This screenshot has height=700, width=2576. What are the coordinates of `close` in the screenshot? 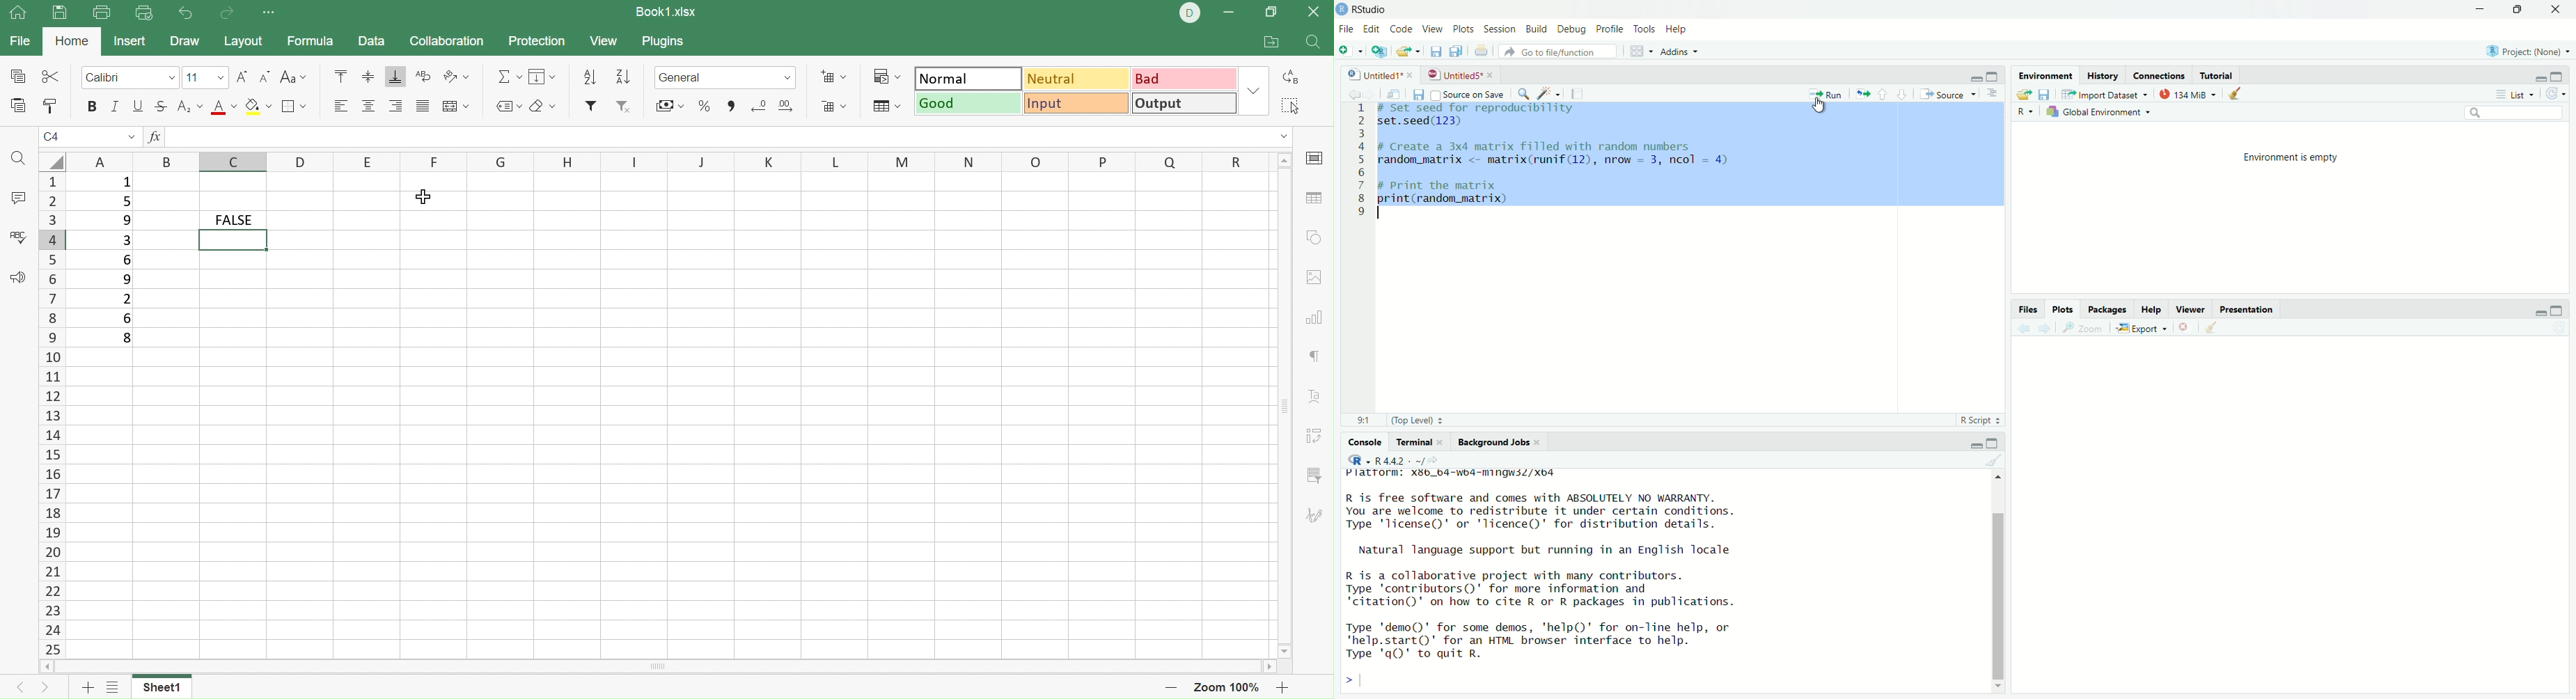 It's located at (2560, 10).